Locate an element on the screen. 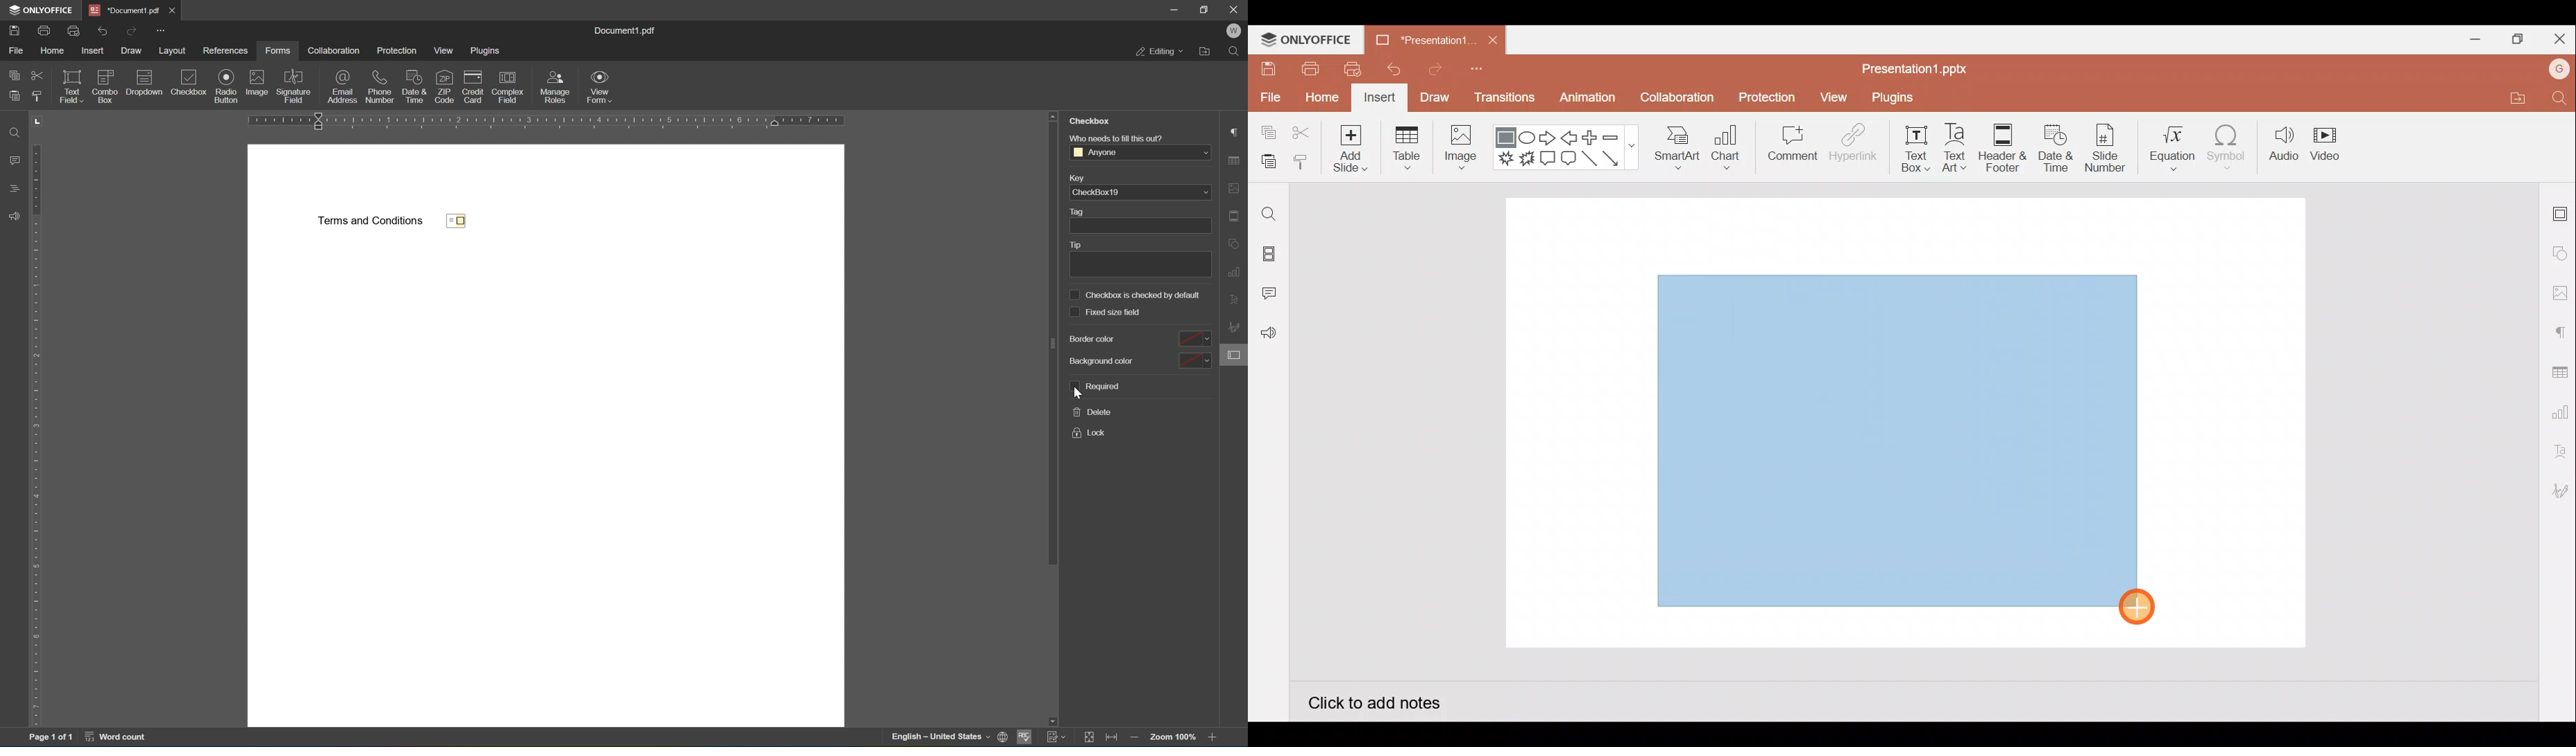 The height and width of the screenshot is (756, 2576). Click to add notes is located at coordinates (1374, 701).